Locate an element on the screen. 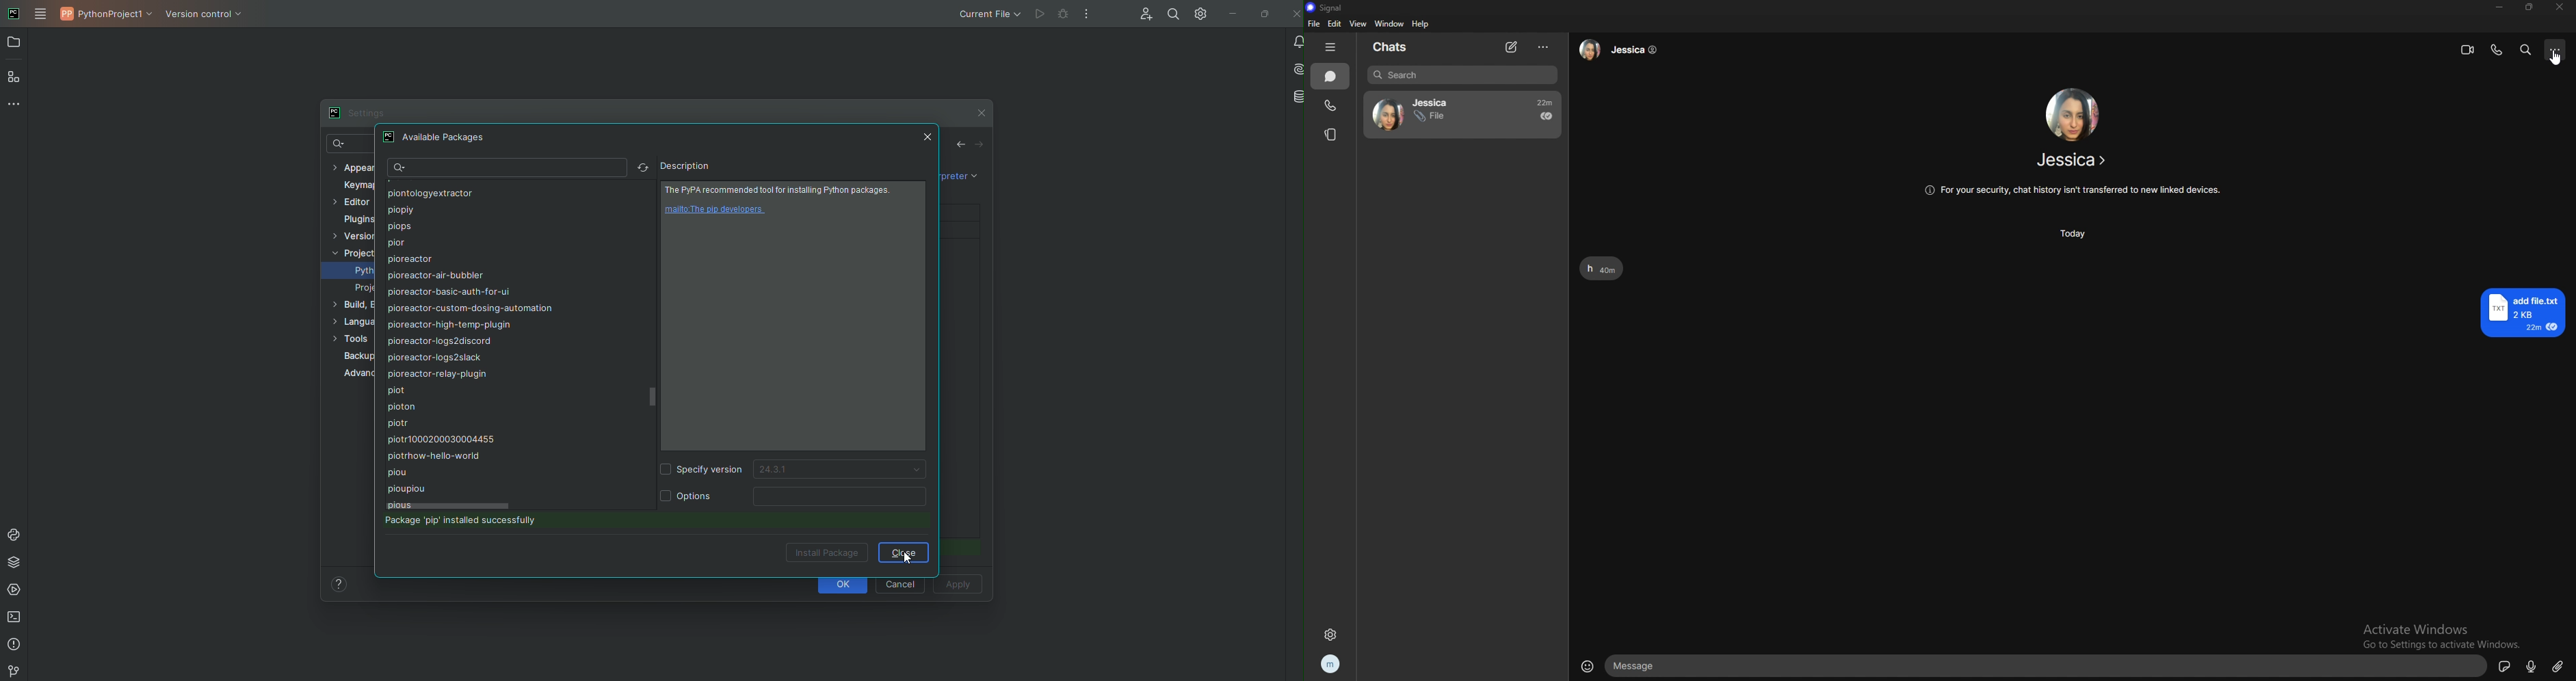 The width and height of the screenshot is (2576, 700). Jessica  is located at coordinates (1623, 51).